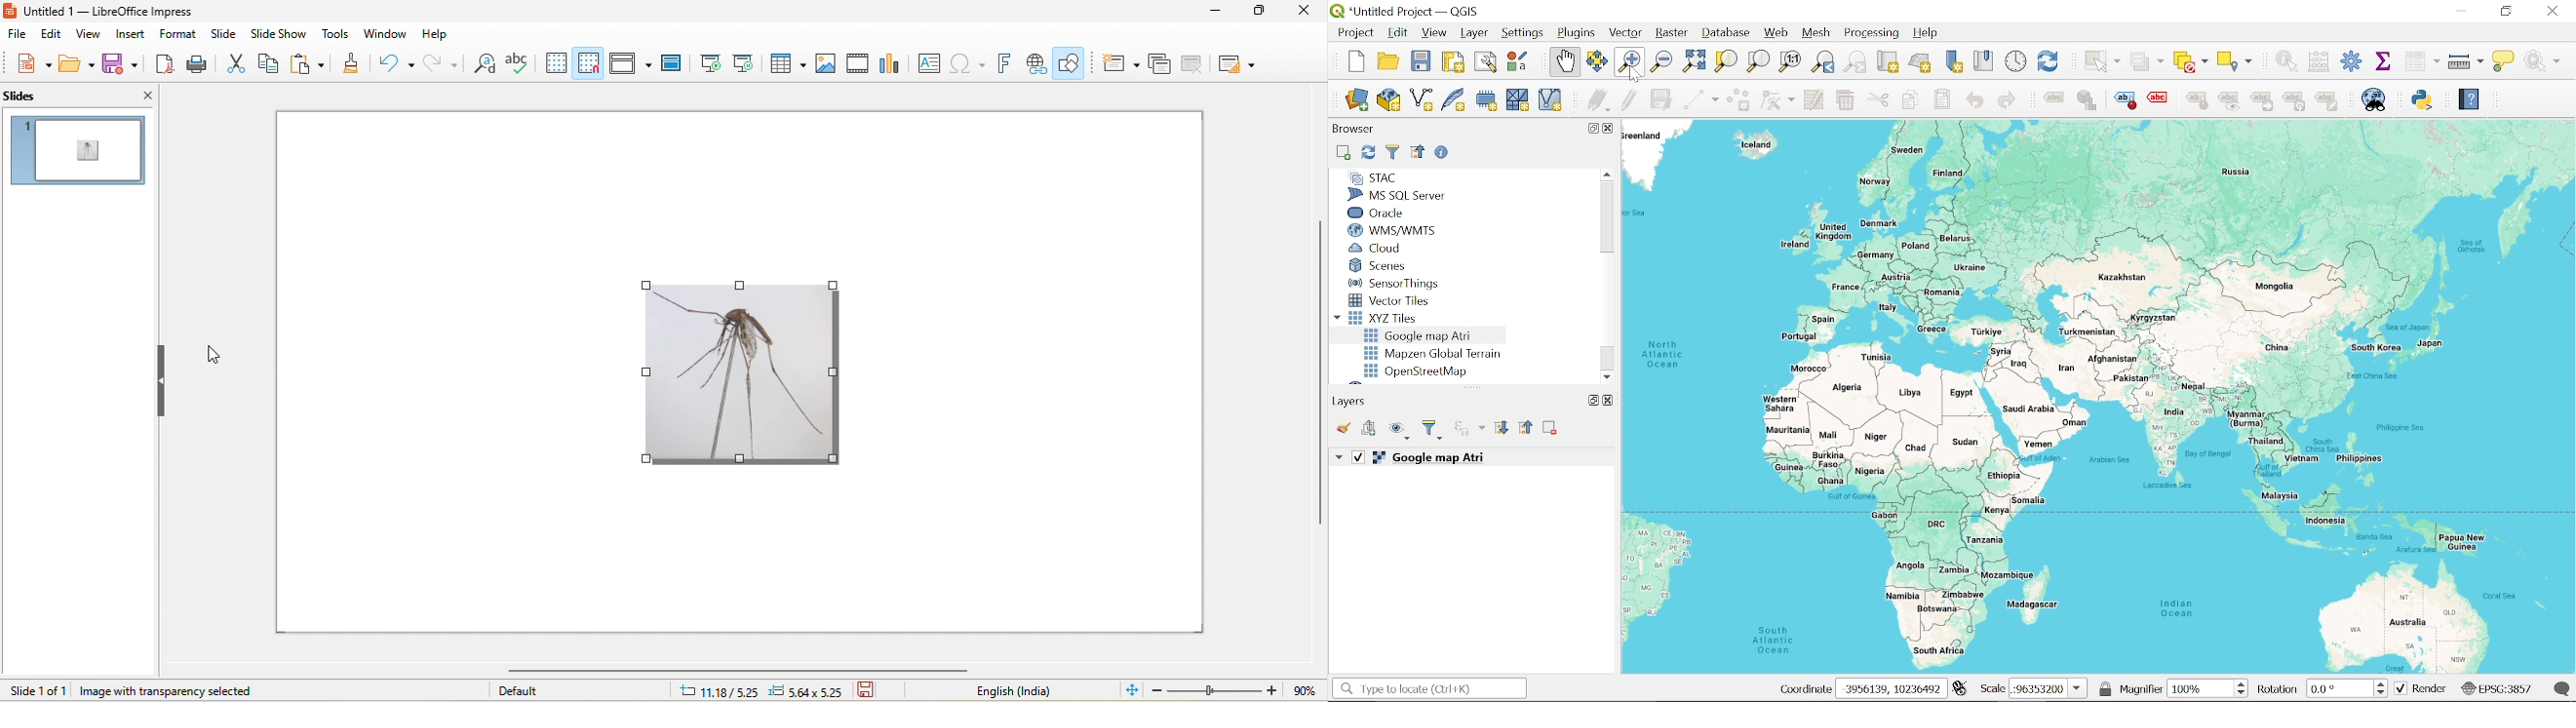 This screenshot has height=728, width=2576. Describe the element at coordinates (305, 64) in the screenshot. I see `Clipboard` at that location.